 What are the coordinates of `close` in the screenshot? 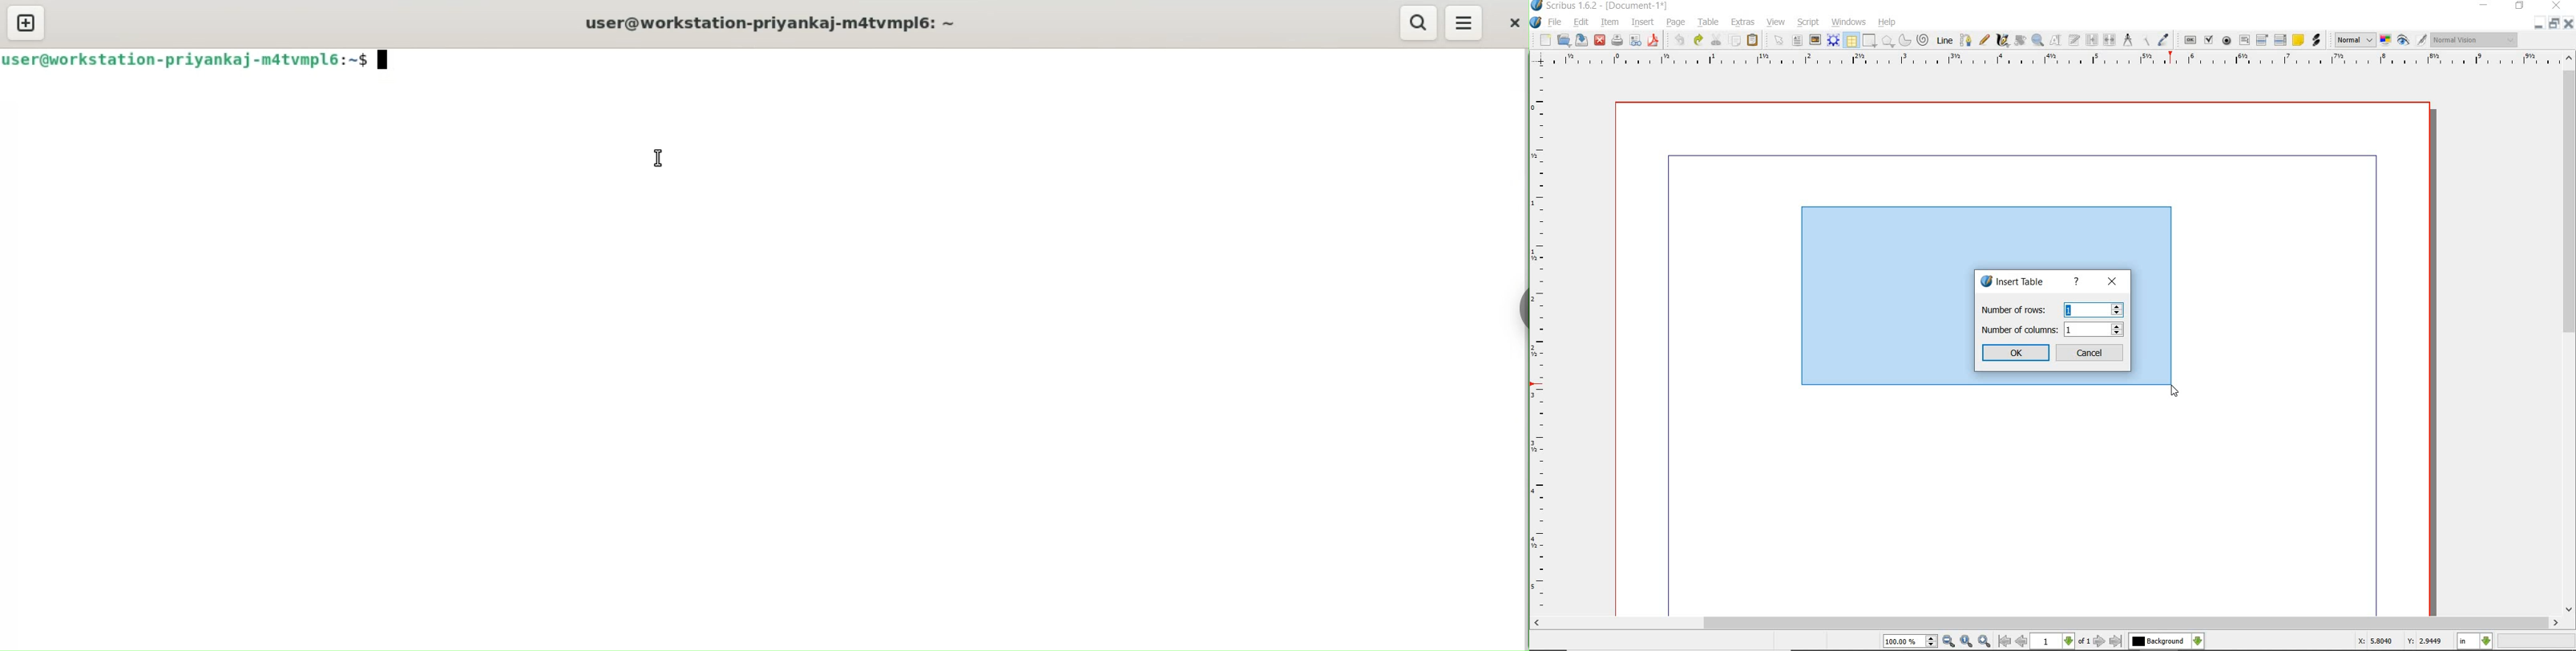 It's located at (2568, 24).